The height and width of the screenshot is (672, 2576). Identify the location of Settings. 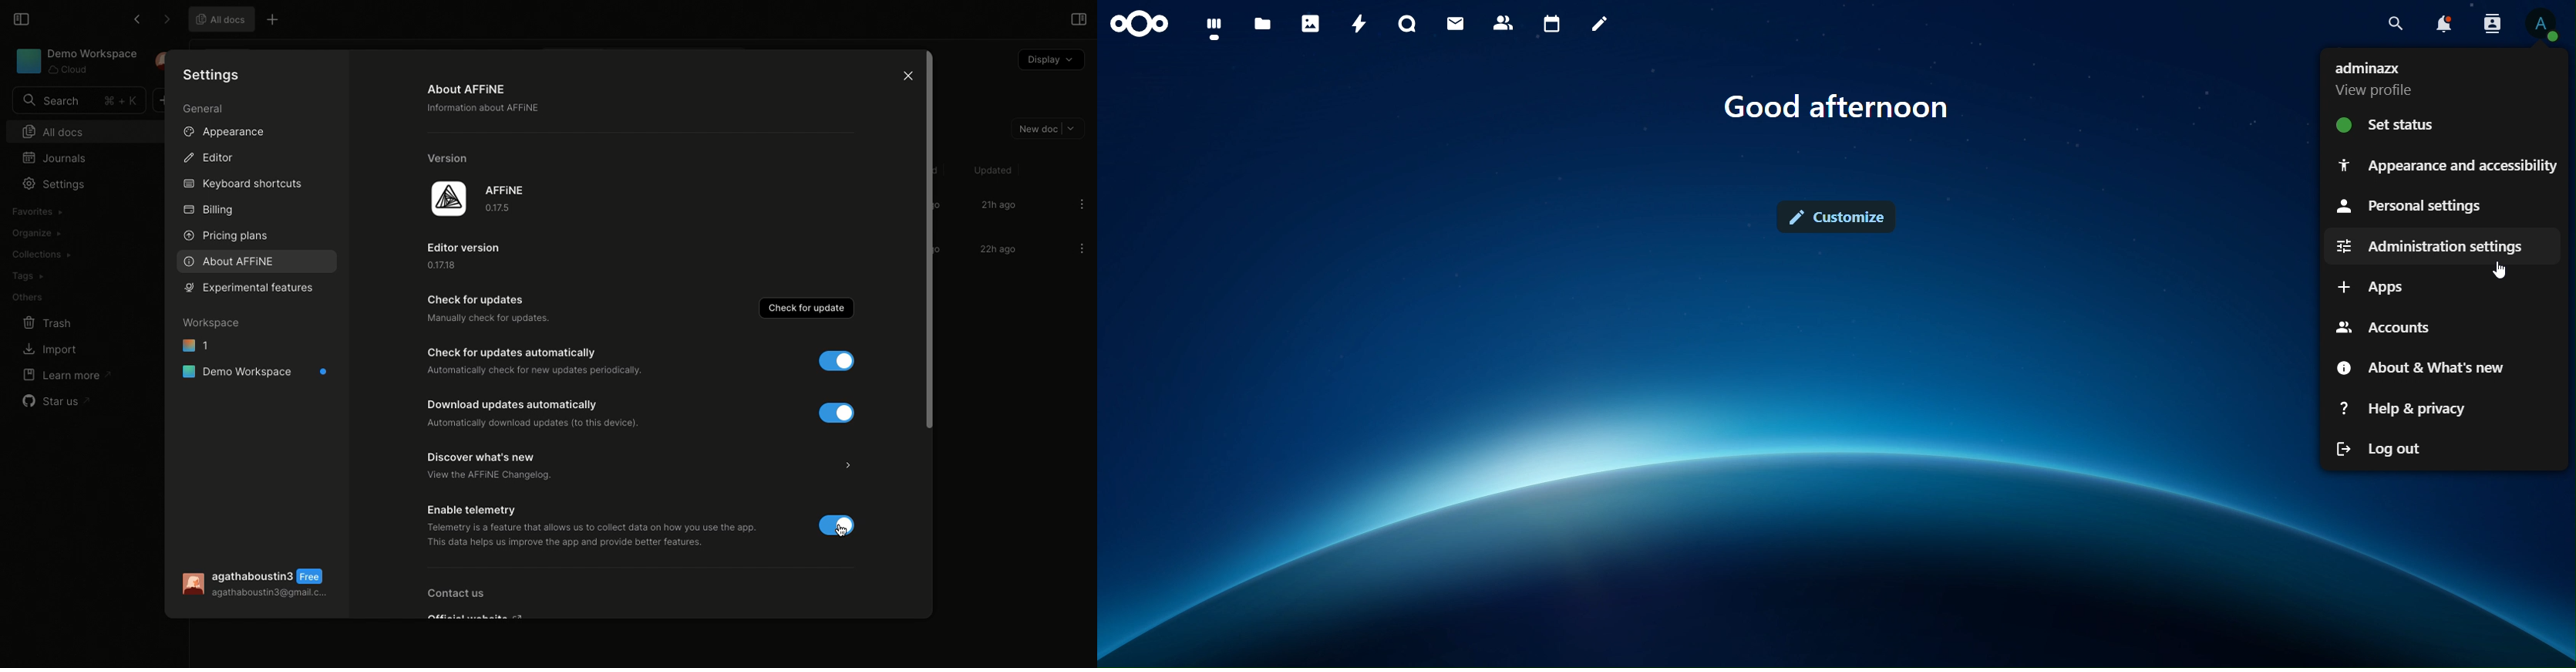
(213, 74).